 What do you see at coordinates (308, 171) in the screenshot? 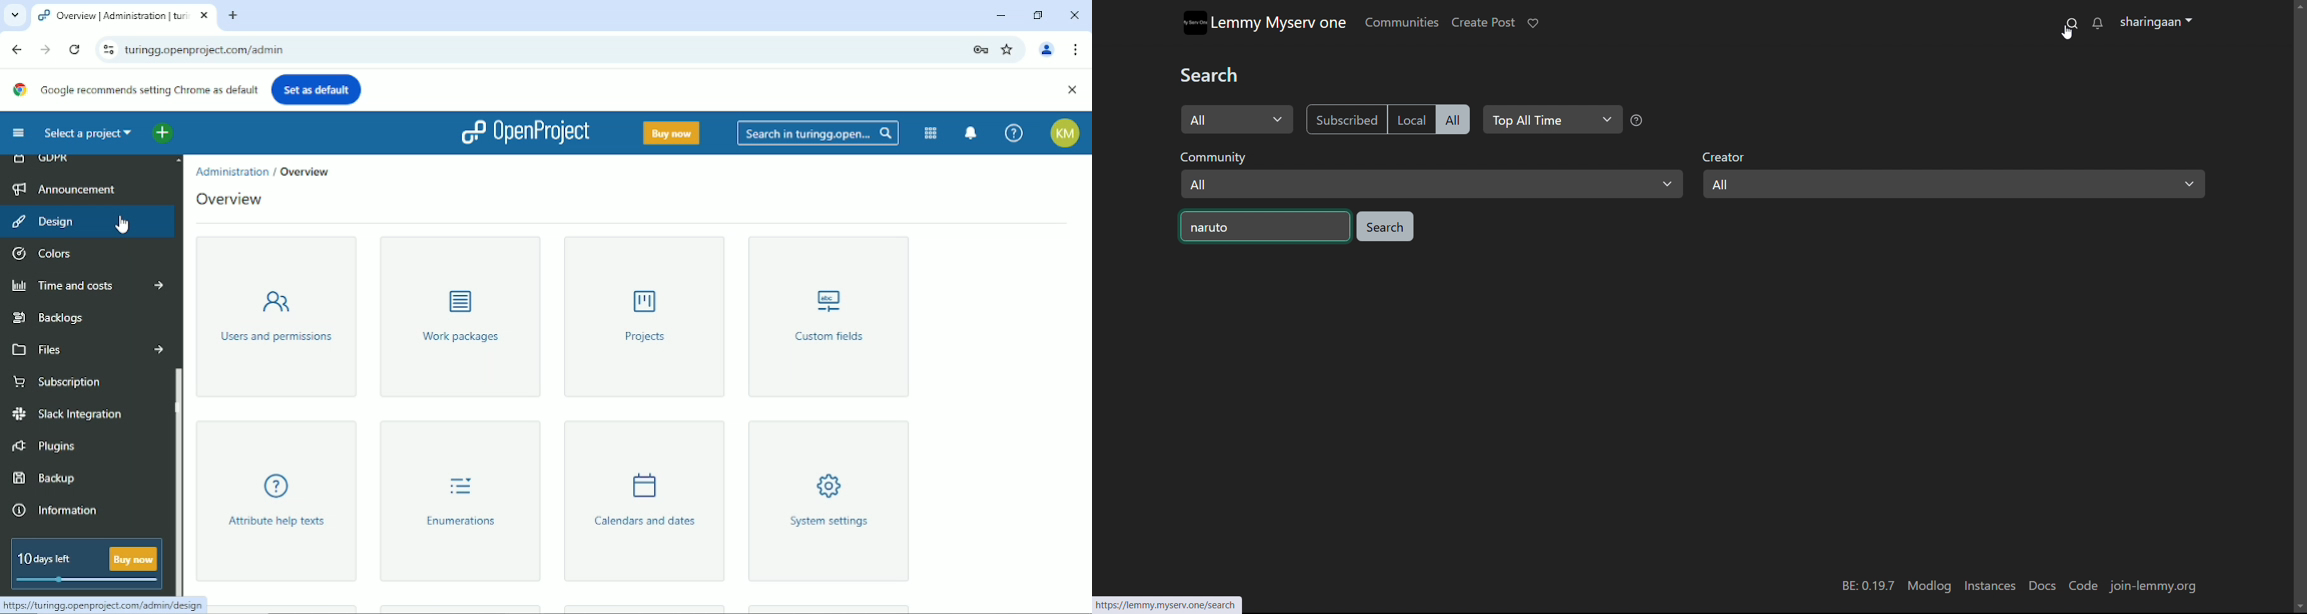
I see `Overview` at bounding box center [308, 171].